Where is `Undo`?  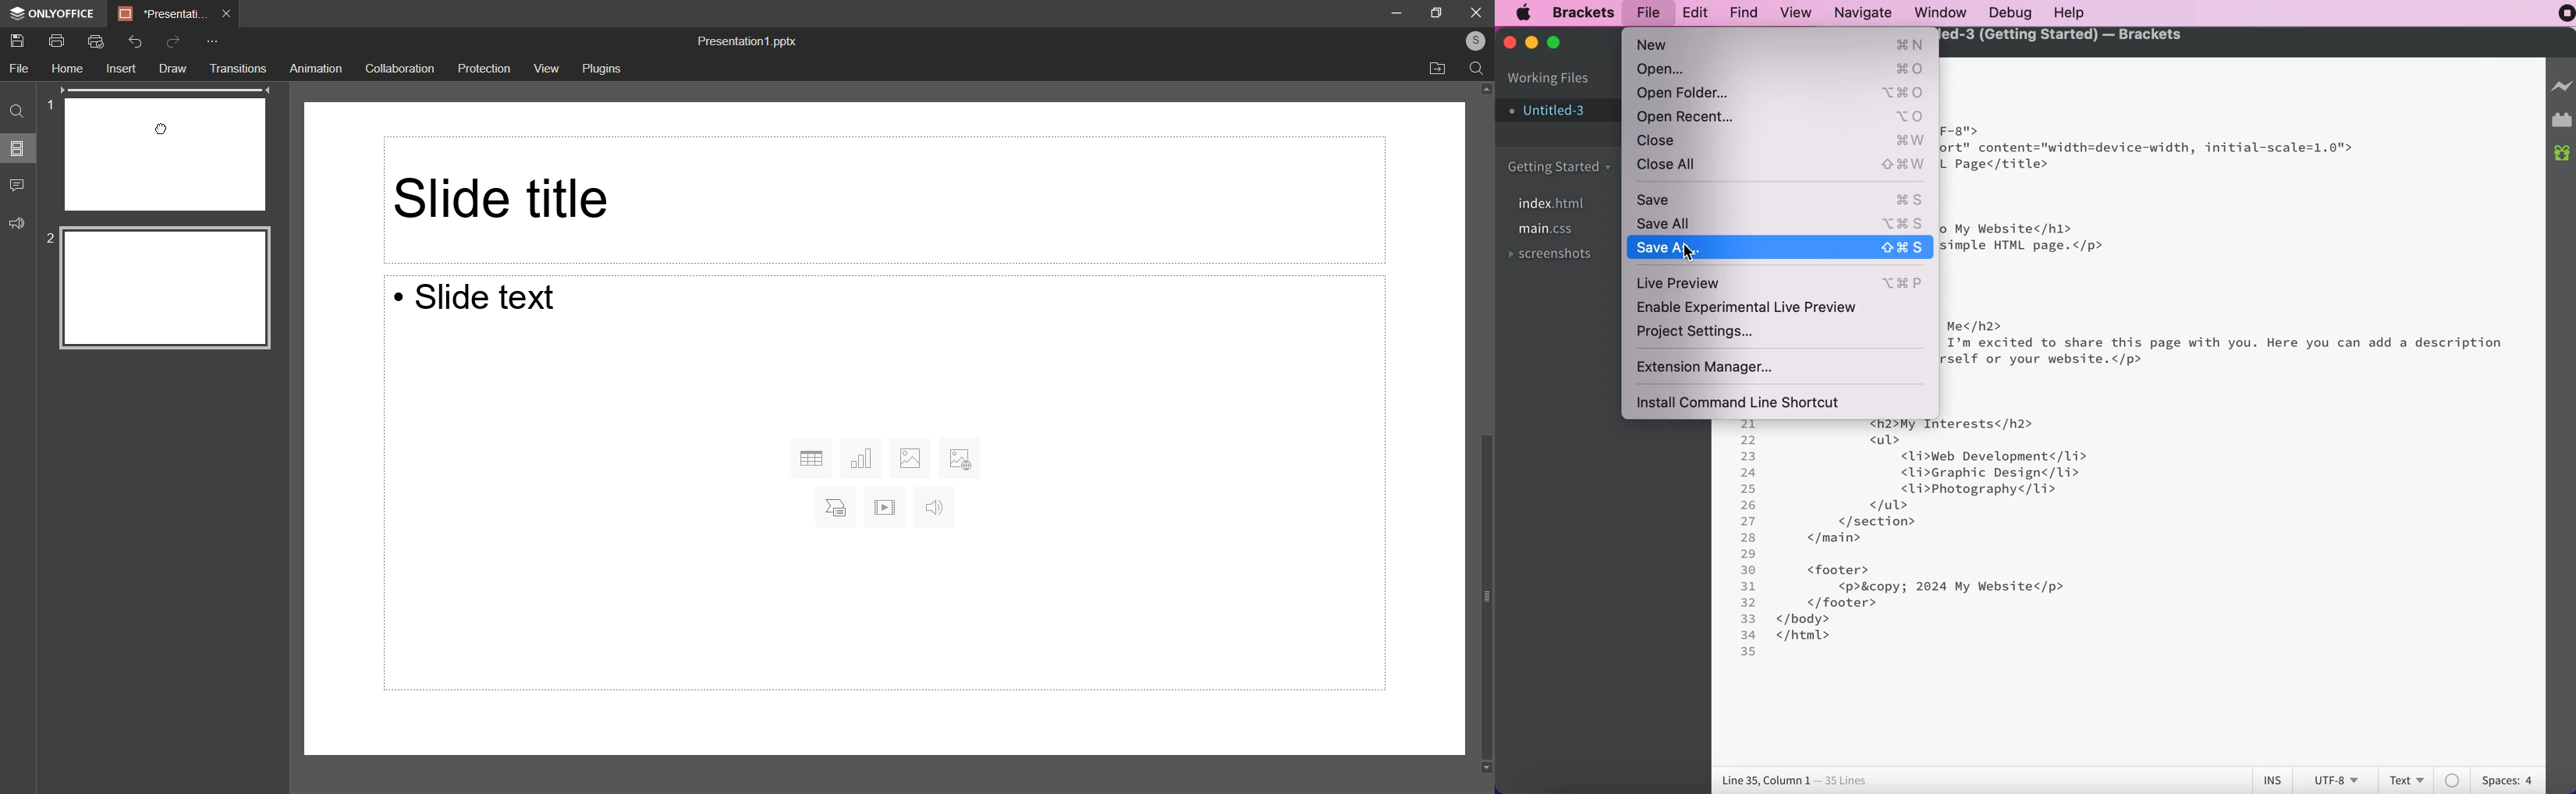 Undo is located at coordinates (134, 41).